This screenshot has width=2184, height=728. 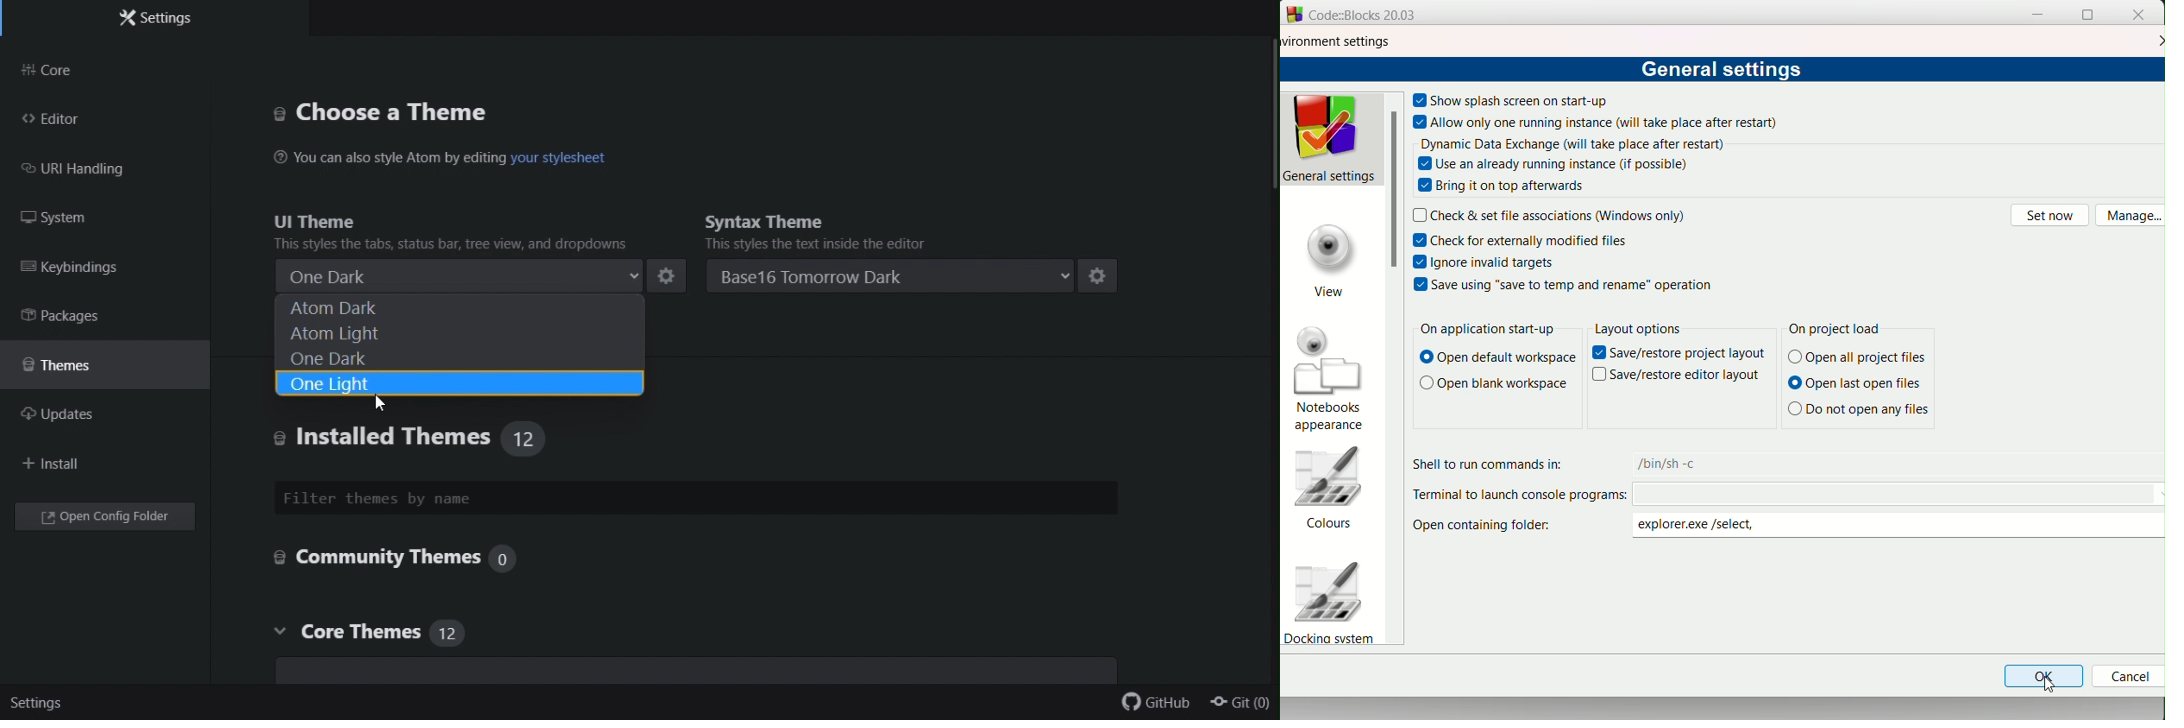 What do you see at coordinates (388, 156) in the screenshot?
I see `‘You can also style Atom by editing` at bounding box center [388, 156].